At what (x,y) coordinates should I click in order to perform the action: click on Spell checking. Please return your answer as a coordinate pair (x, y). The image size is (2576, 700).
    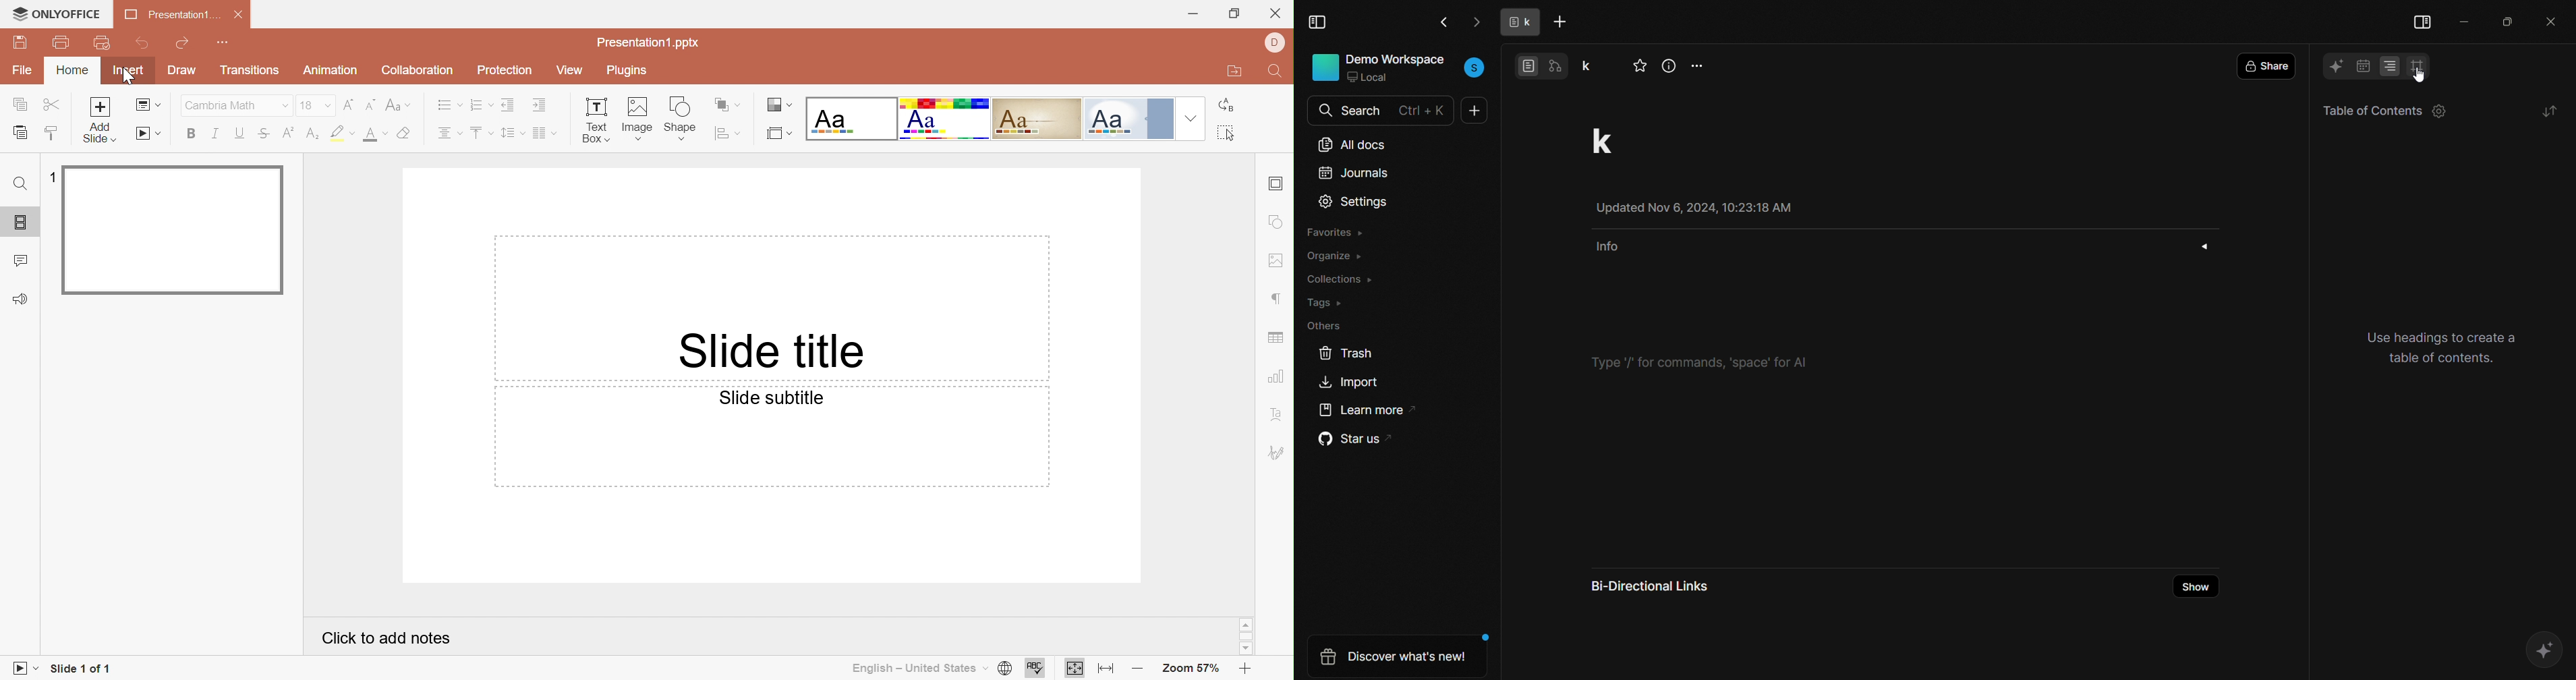
    Looking at the image, I should click on (1034, 669).